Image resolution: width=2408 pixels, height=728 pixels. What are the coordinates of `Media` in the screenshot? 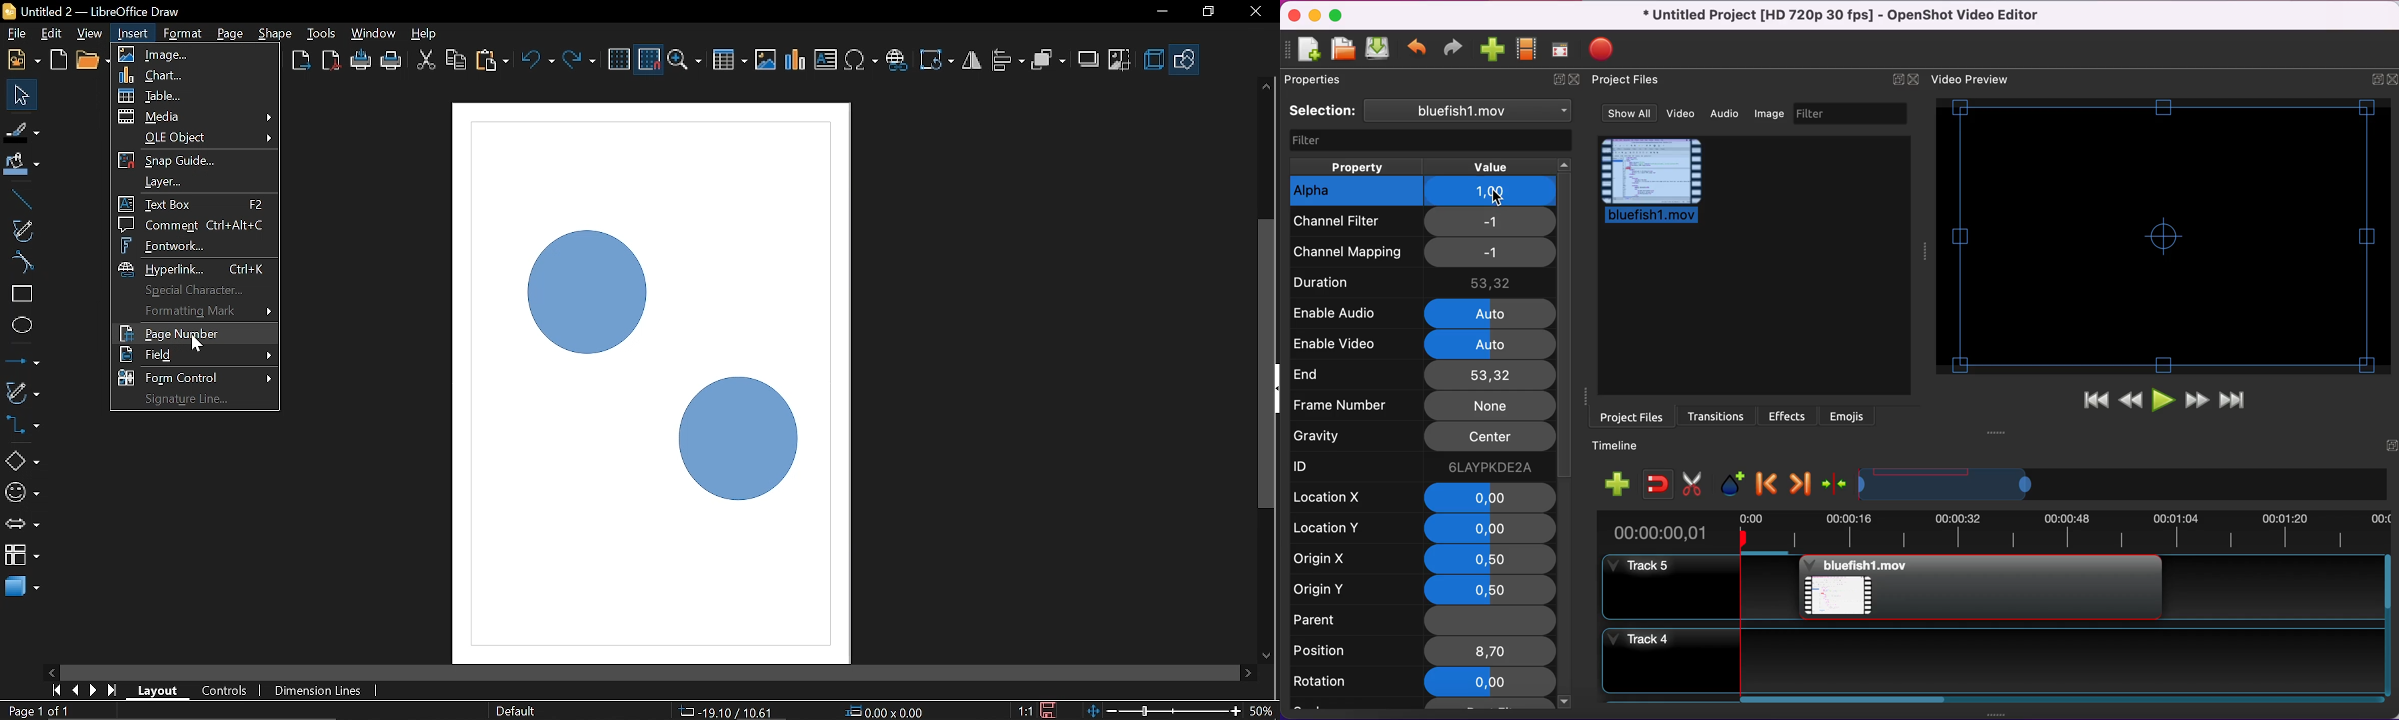 It's located at (197, 118).